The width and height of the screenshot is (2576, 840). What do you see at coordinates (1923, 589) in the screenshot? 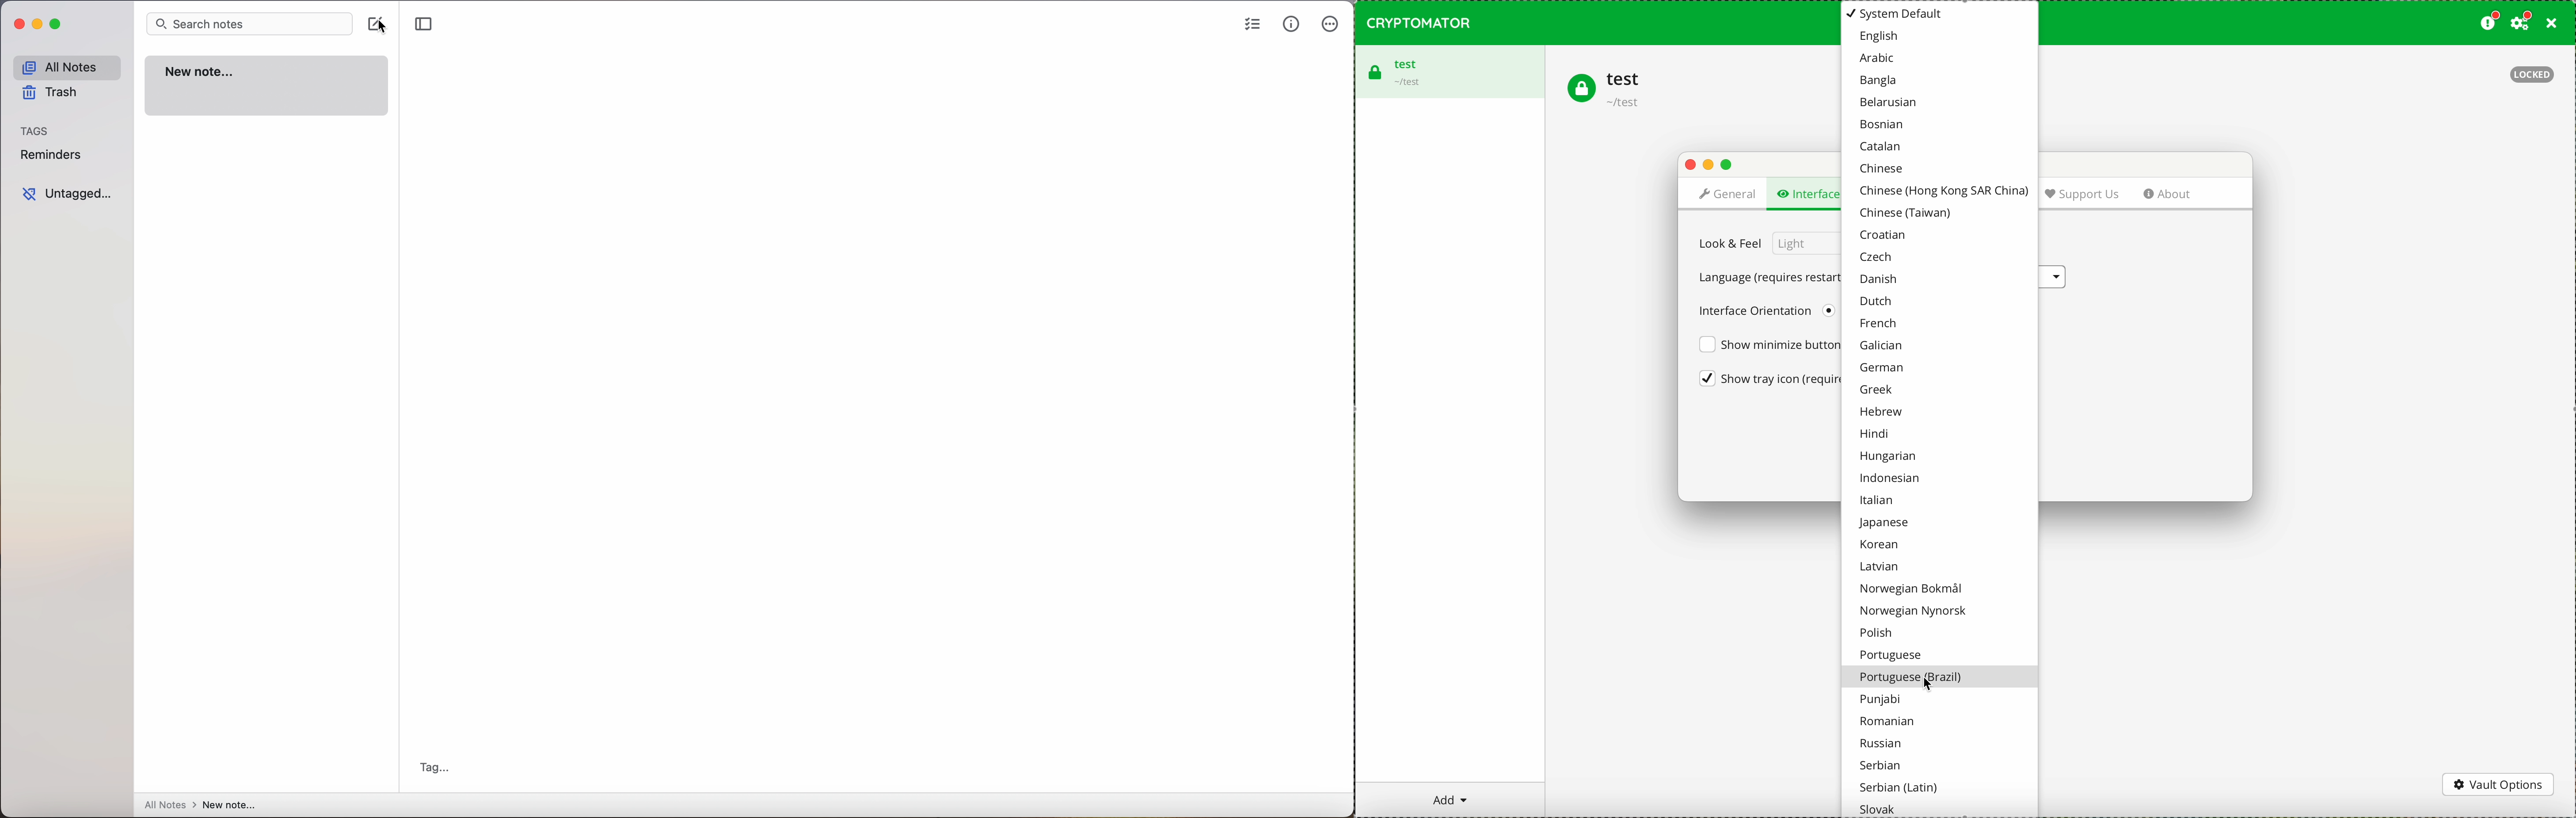
I see `norwegian bokmal` at bounding box center [1923, 589].